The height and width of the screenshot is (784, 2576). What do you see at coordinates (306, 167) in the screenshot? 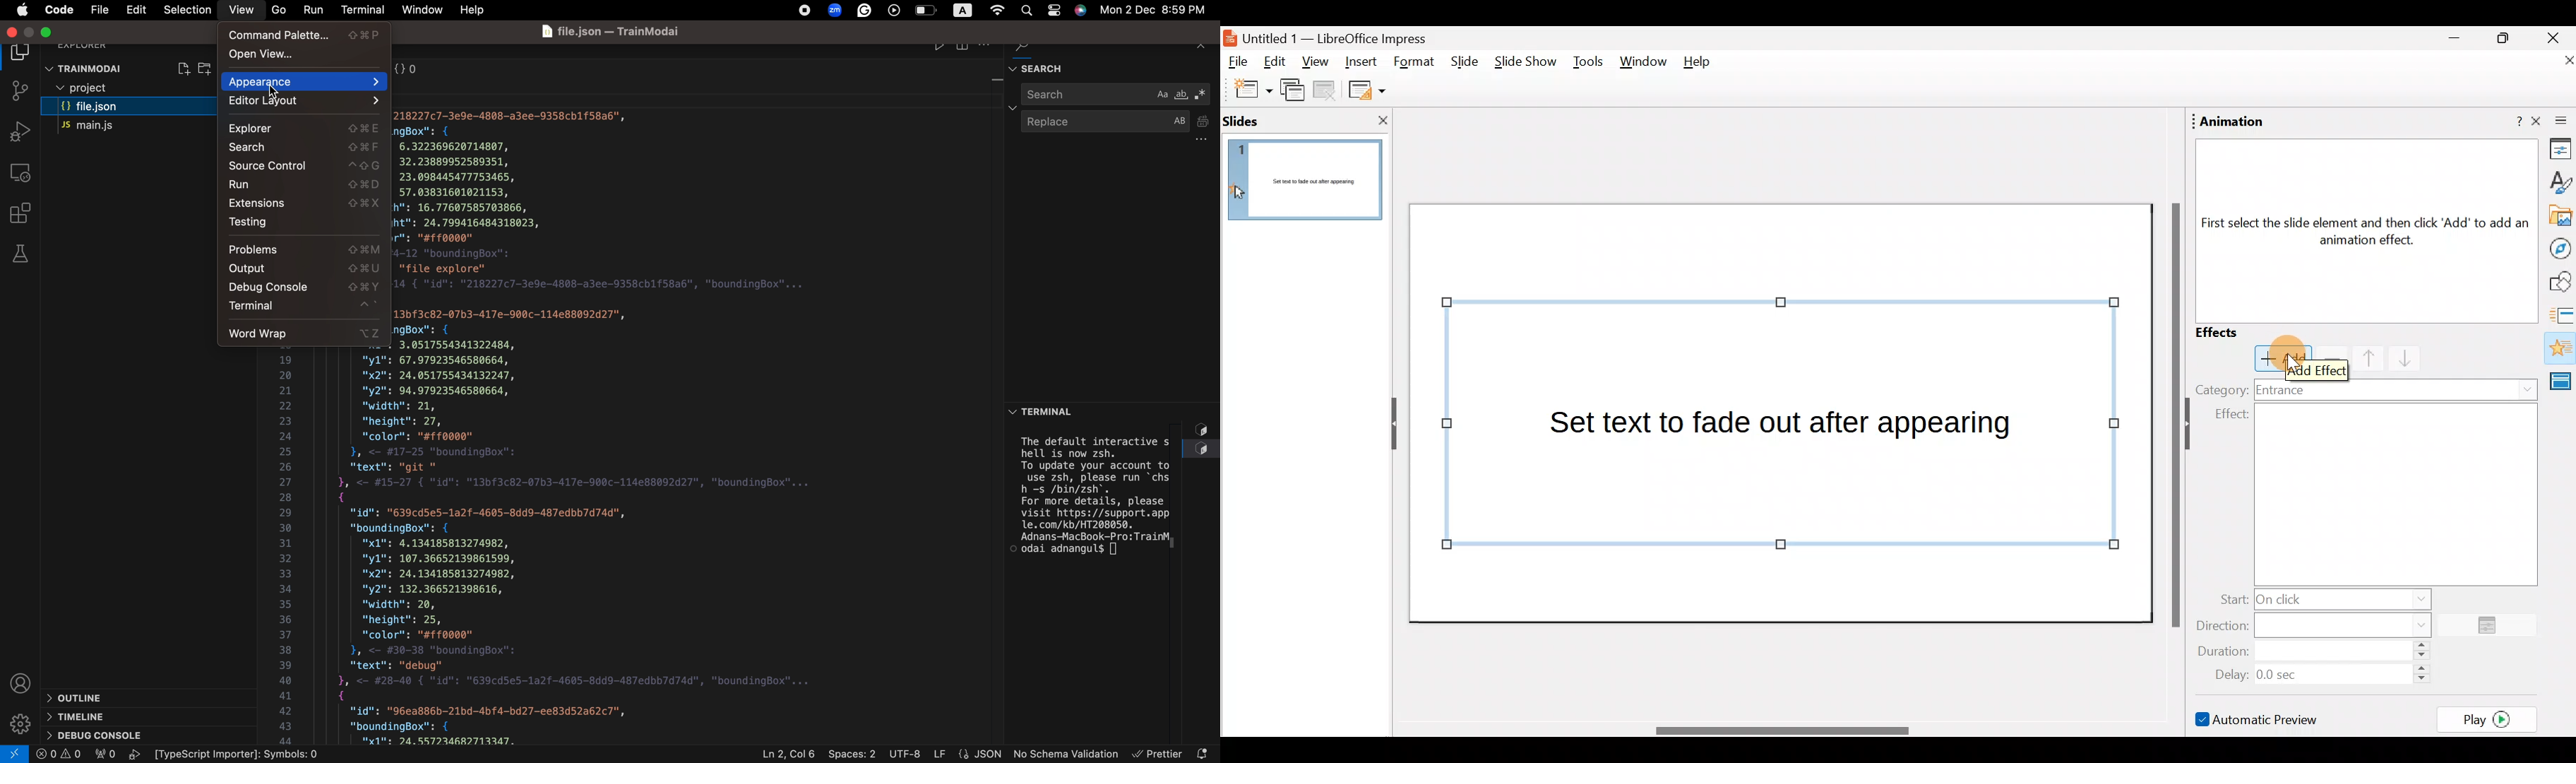
I see `source control` at bounding box center [306, 167].